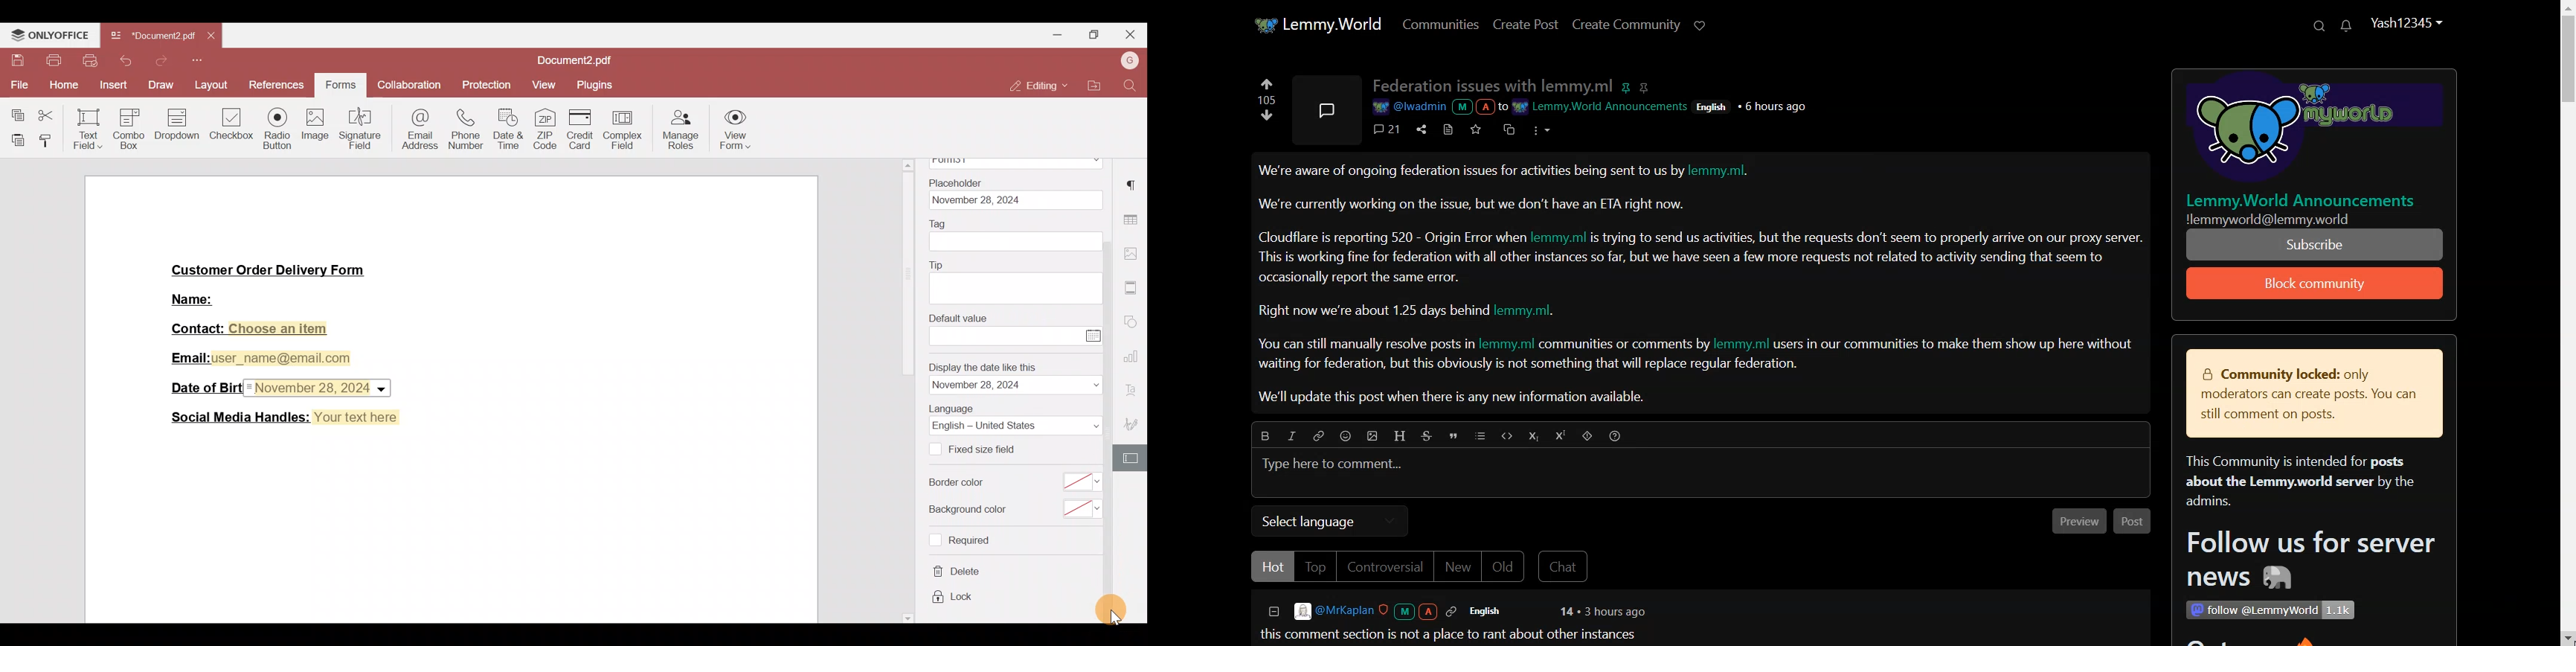  Describe the element at coordinates (466, 126) in the screenshot. I see `Phone number` at that location.